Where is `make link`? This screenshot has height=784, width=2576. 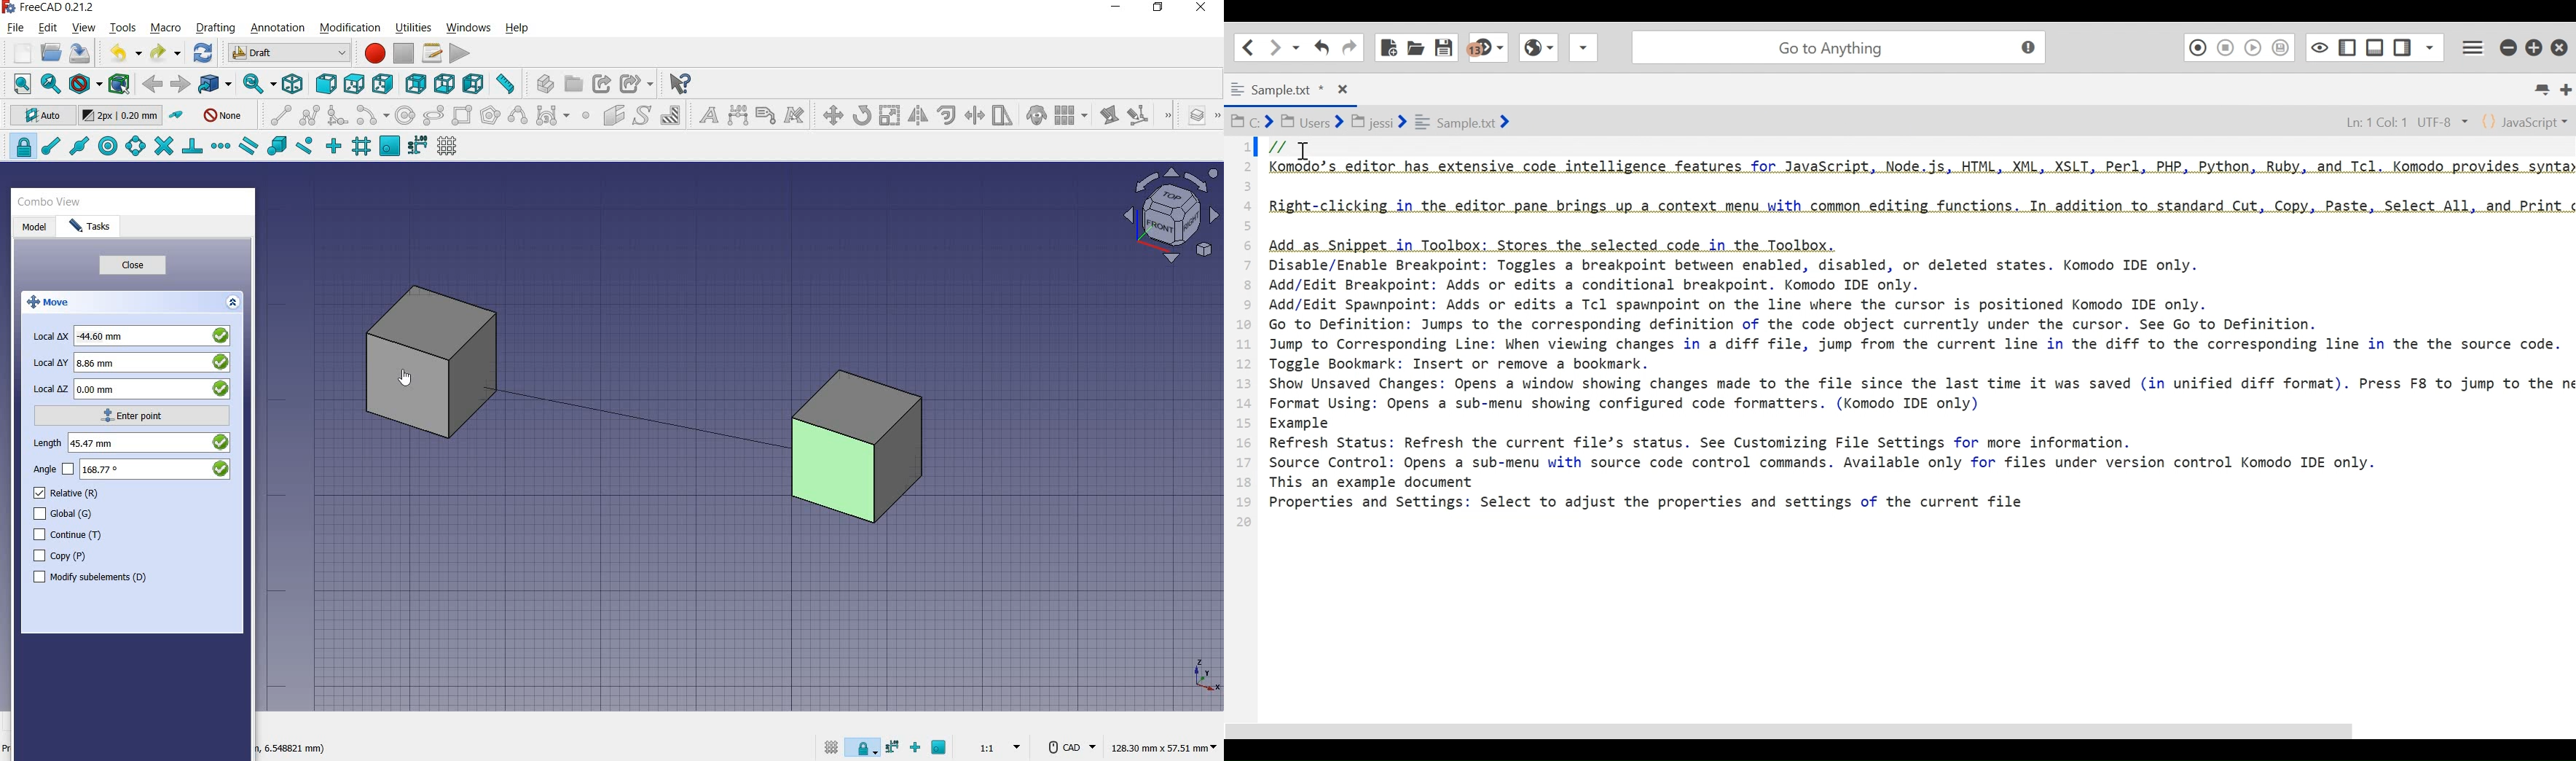 make link is located at coordinates (602, 83).